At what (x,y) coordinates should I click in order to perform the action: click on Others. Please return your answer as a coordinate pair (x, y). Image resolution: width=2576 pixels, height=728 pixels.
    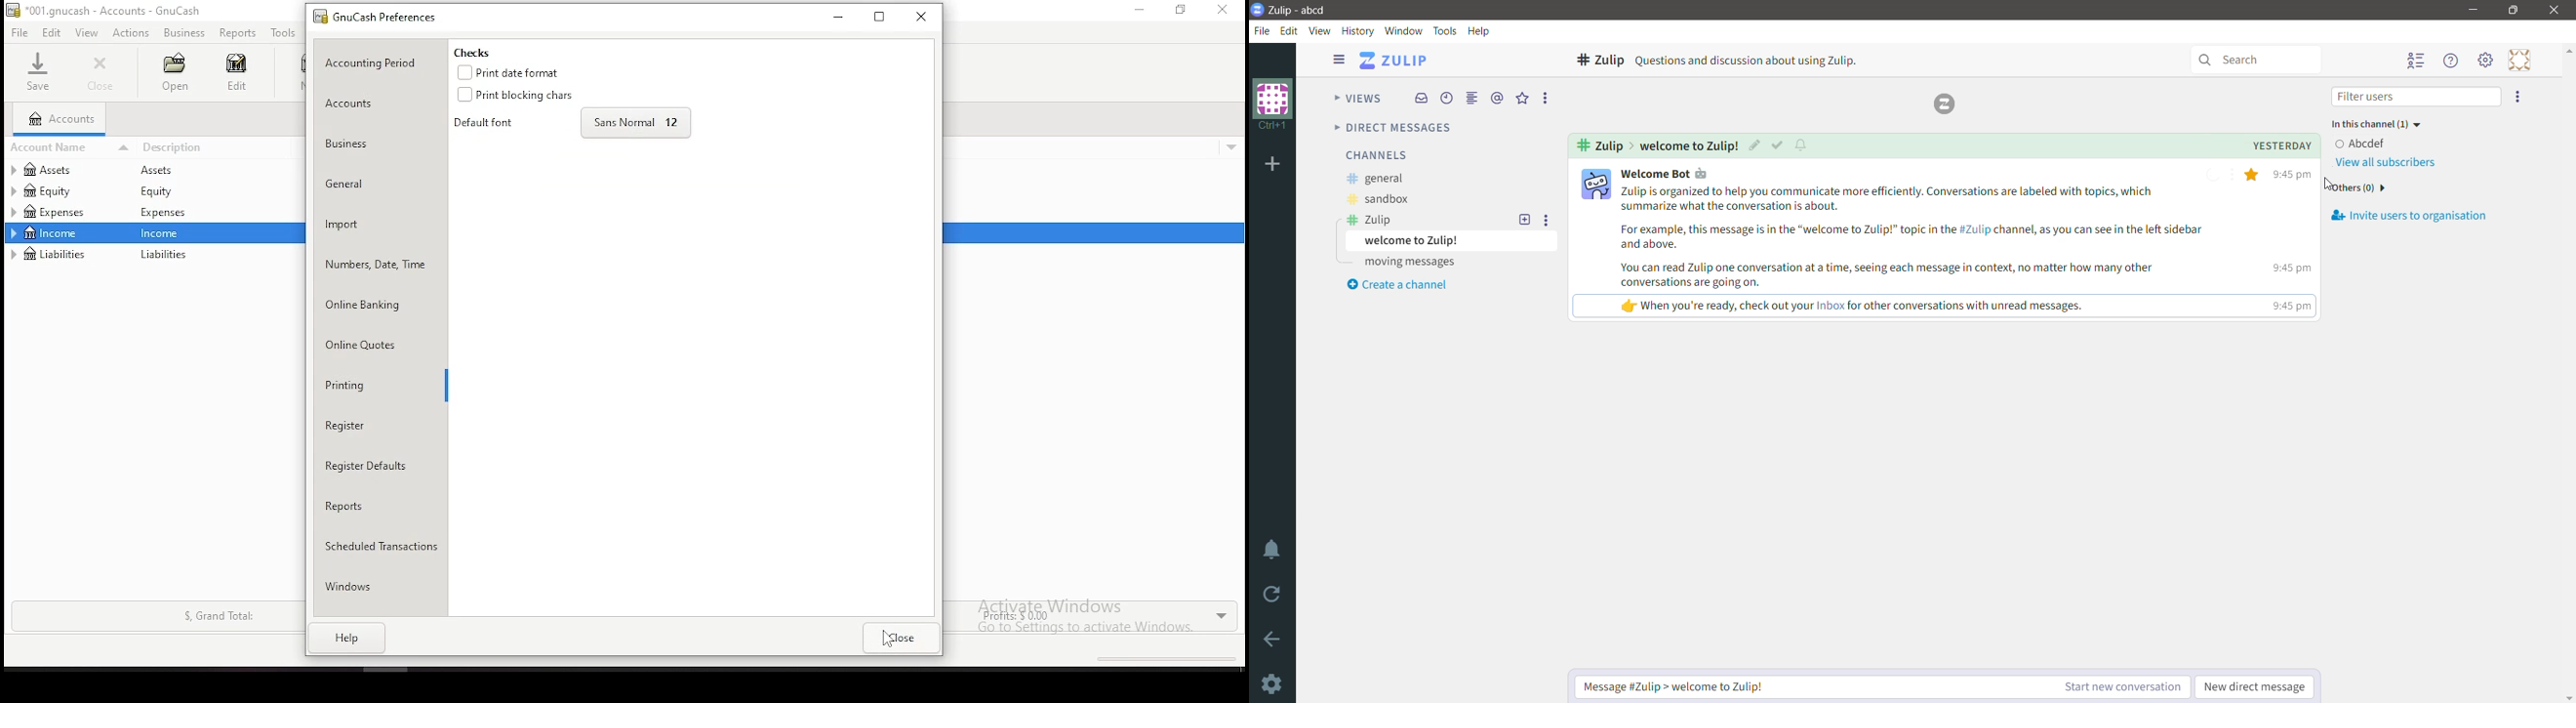
    Looking at the image, I should click on (2361, 190).